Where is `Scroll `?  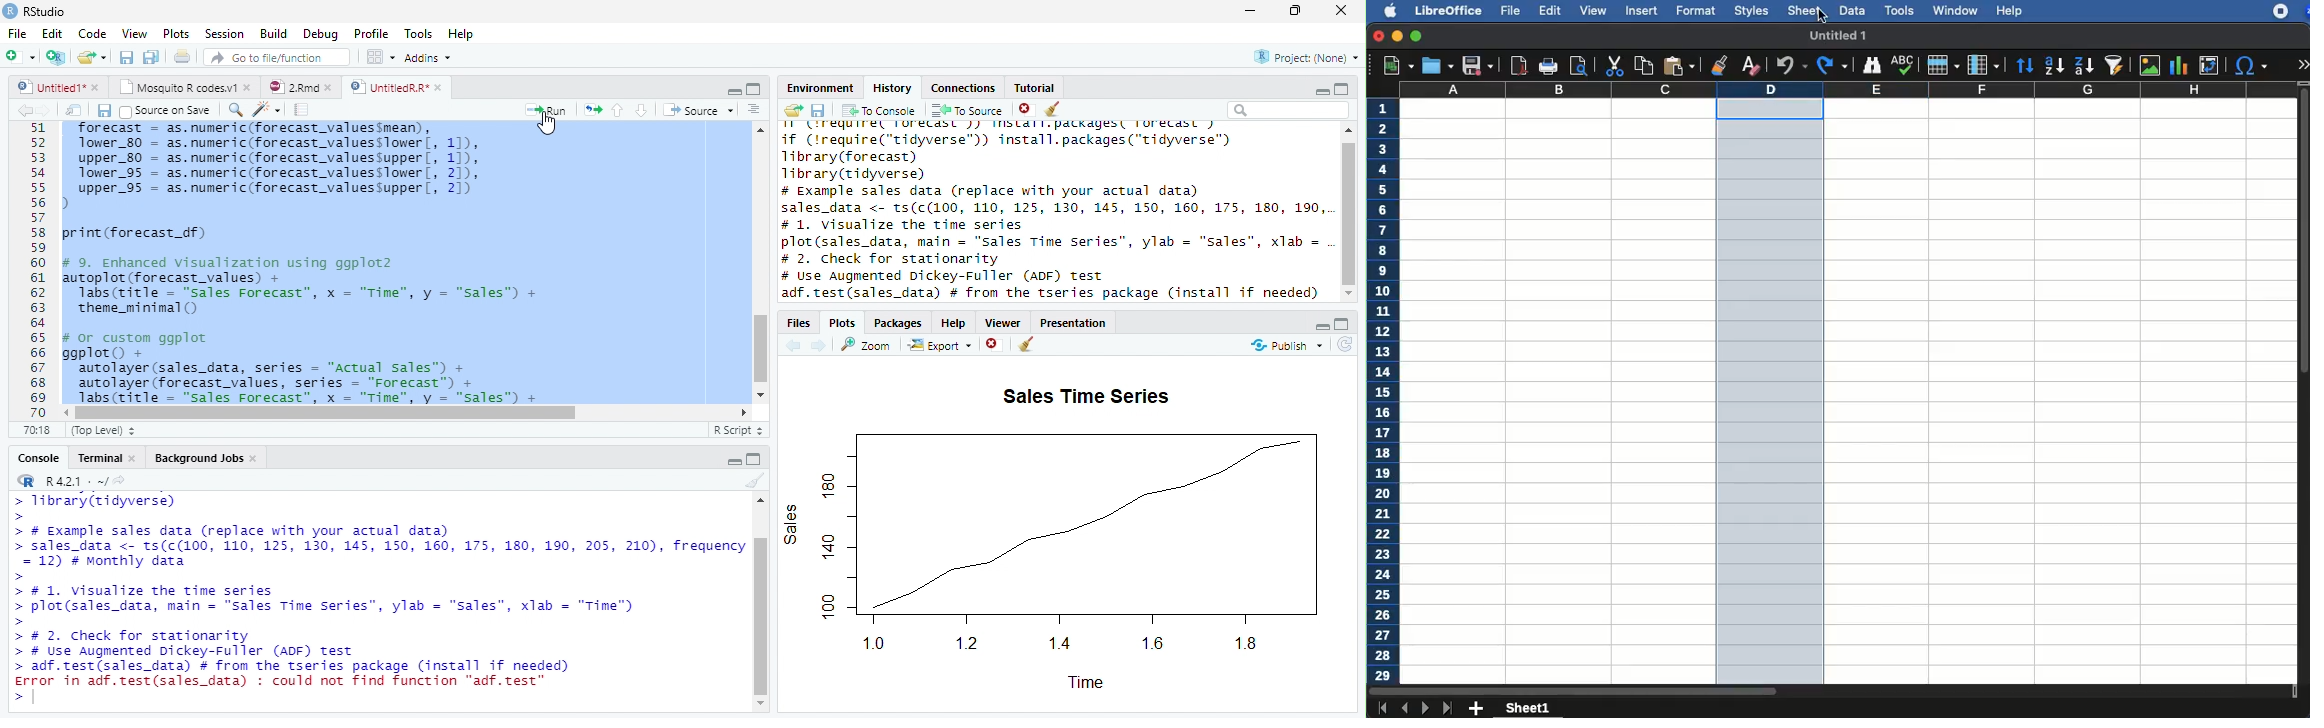
Scroll  is located at coordinates (759, 262).